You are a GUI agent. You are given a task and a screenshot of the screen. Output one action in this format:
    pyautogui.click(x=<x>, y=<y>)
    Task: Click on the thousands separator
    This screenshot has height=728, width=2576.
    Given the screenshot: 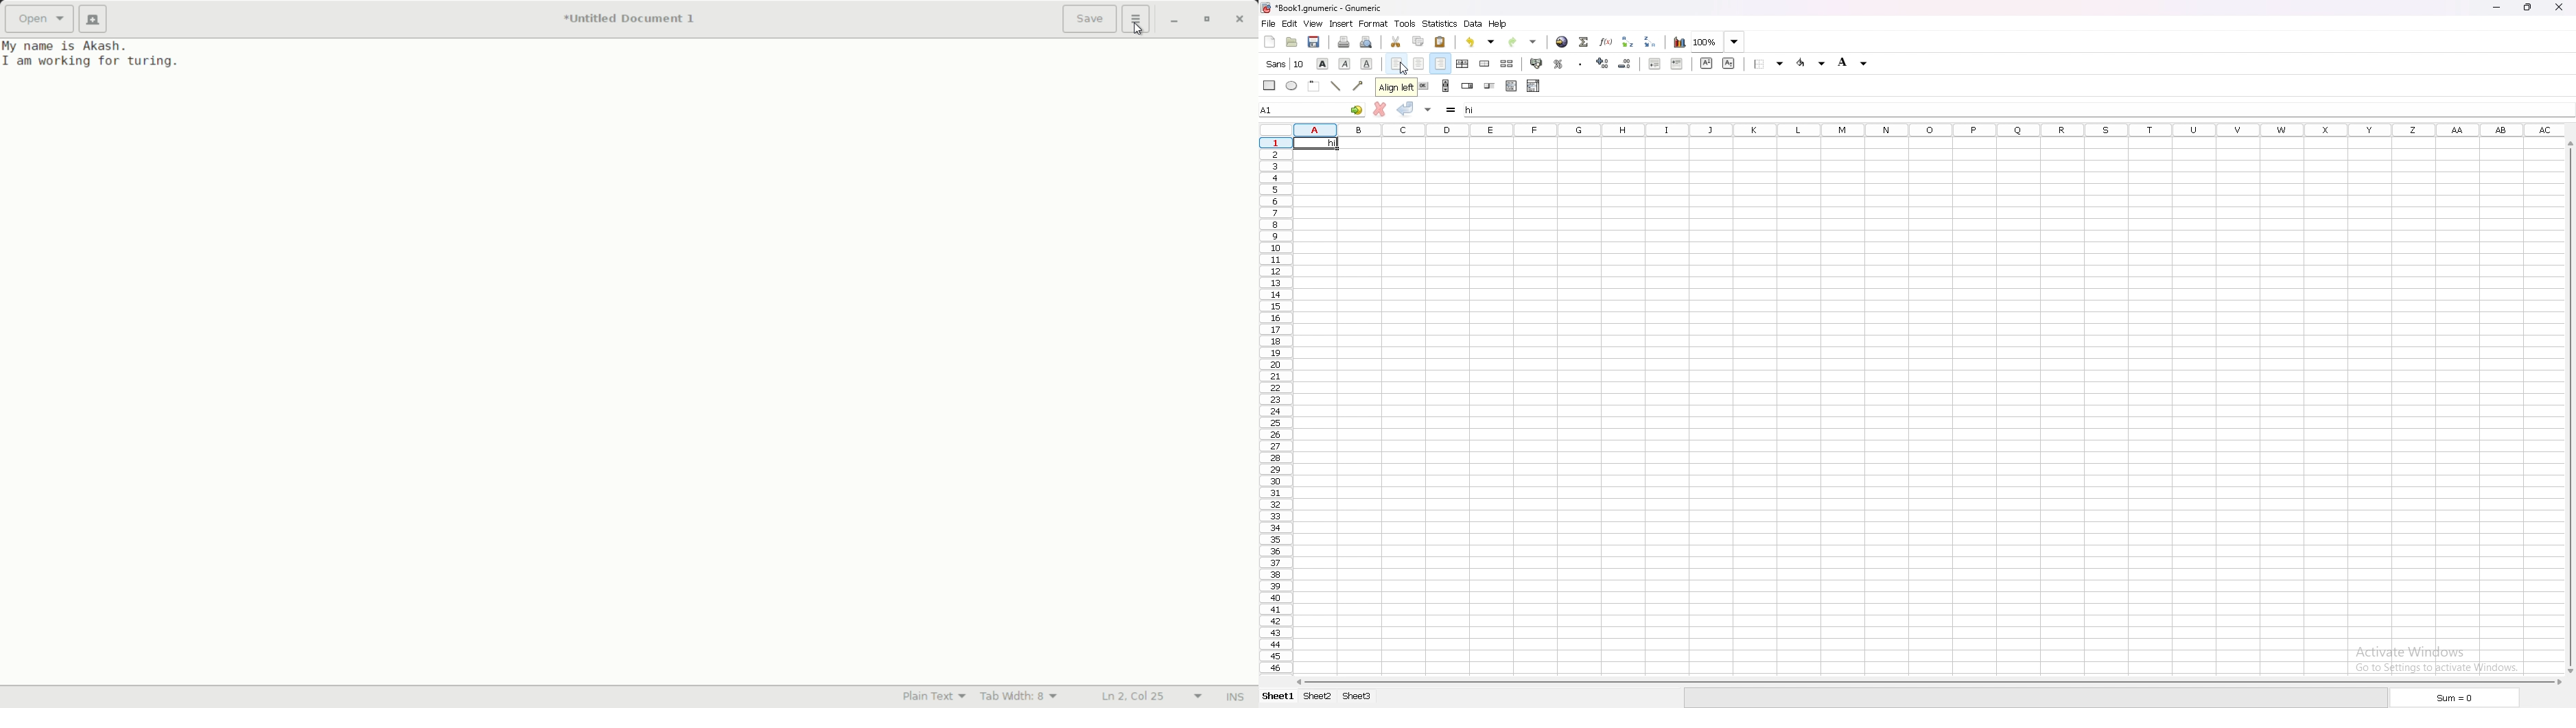 What is the action you would take?
    pyautogui.click(x=1582, y=62)
    